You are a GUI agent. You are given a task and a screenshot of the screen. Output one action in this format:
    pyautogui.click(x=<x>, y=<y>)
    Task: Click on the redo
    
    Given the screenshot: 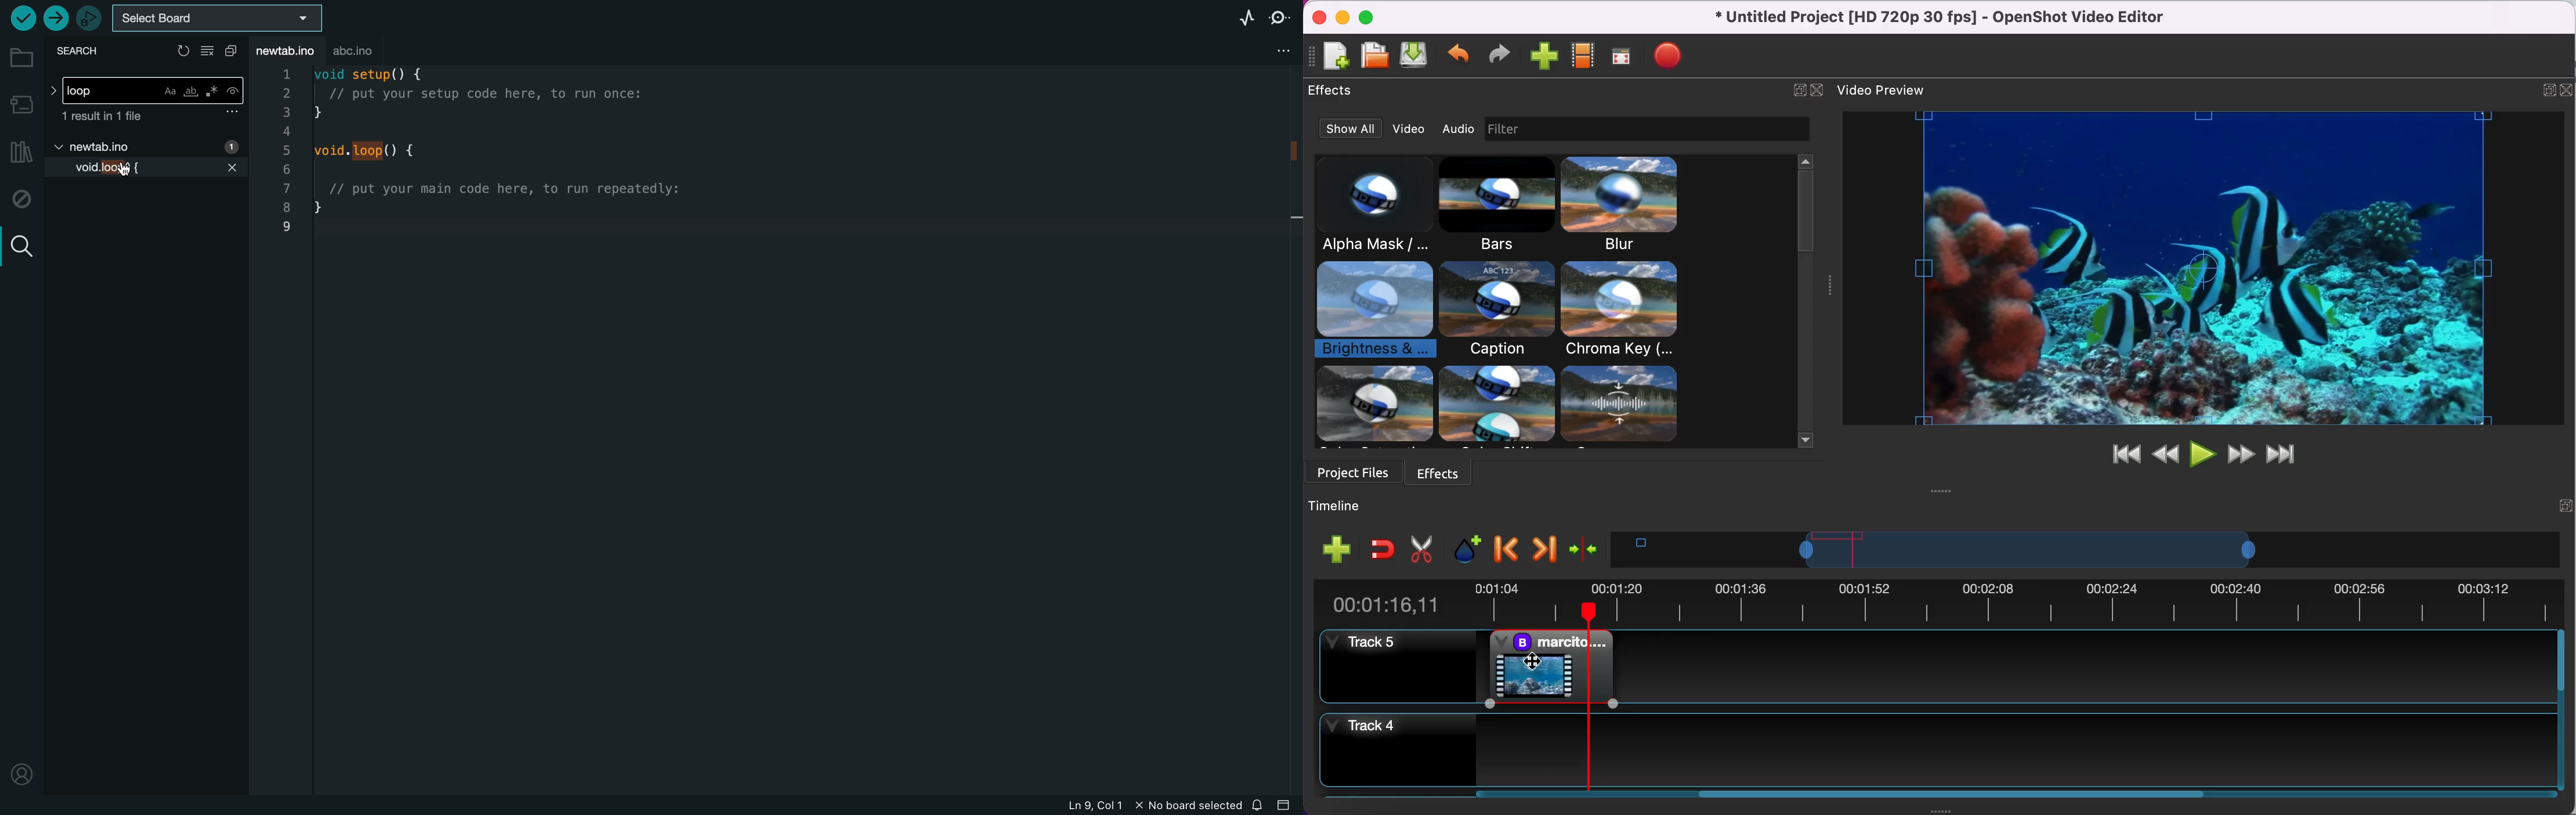 What is the action you would take?
    pyautogui.click(x=1496, y=56)
    